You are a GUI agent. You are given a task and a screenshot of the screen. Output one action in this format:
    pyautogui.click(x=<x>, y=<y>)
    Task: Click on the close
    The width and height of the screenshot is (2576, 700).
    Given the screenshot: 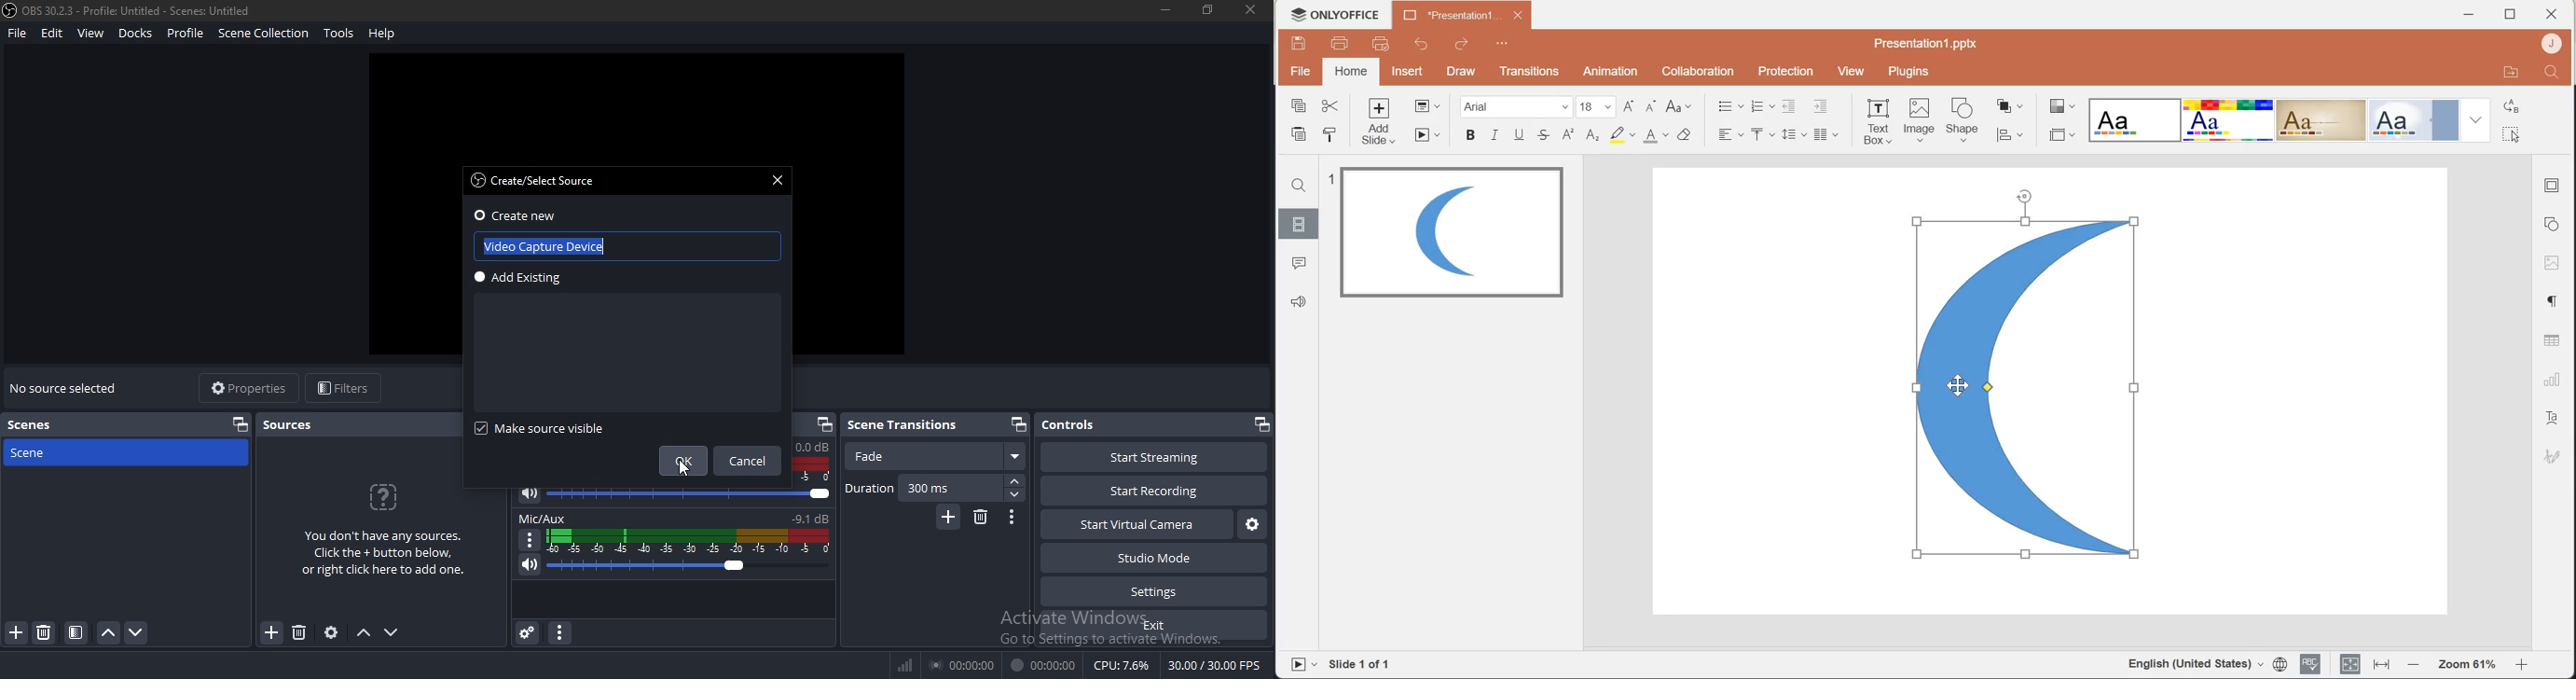 What is the action you would take?
    pyautogui.click(x=2552, y=14)
    